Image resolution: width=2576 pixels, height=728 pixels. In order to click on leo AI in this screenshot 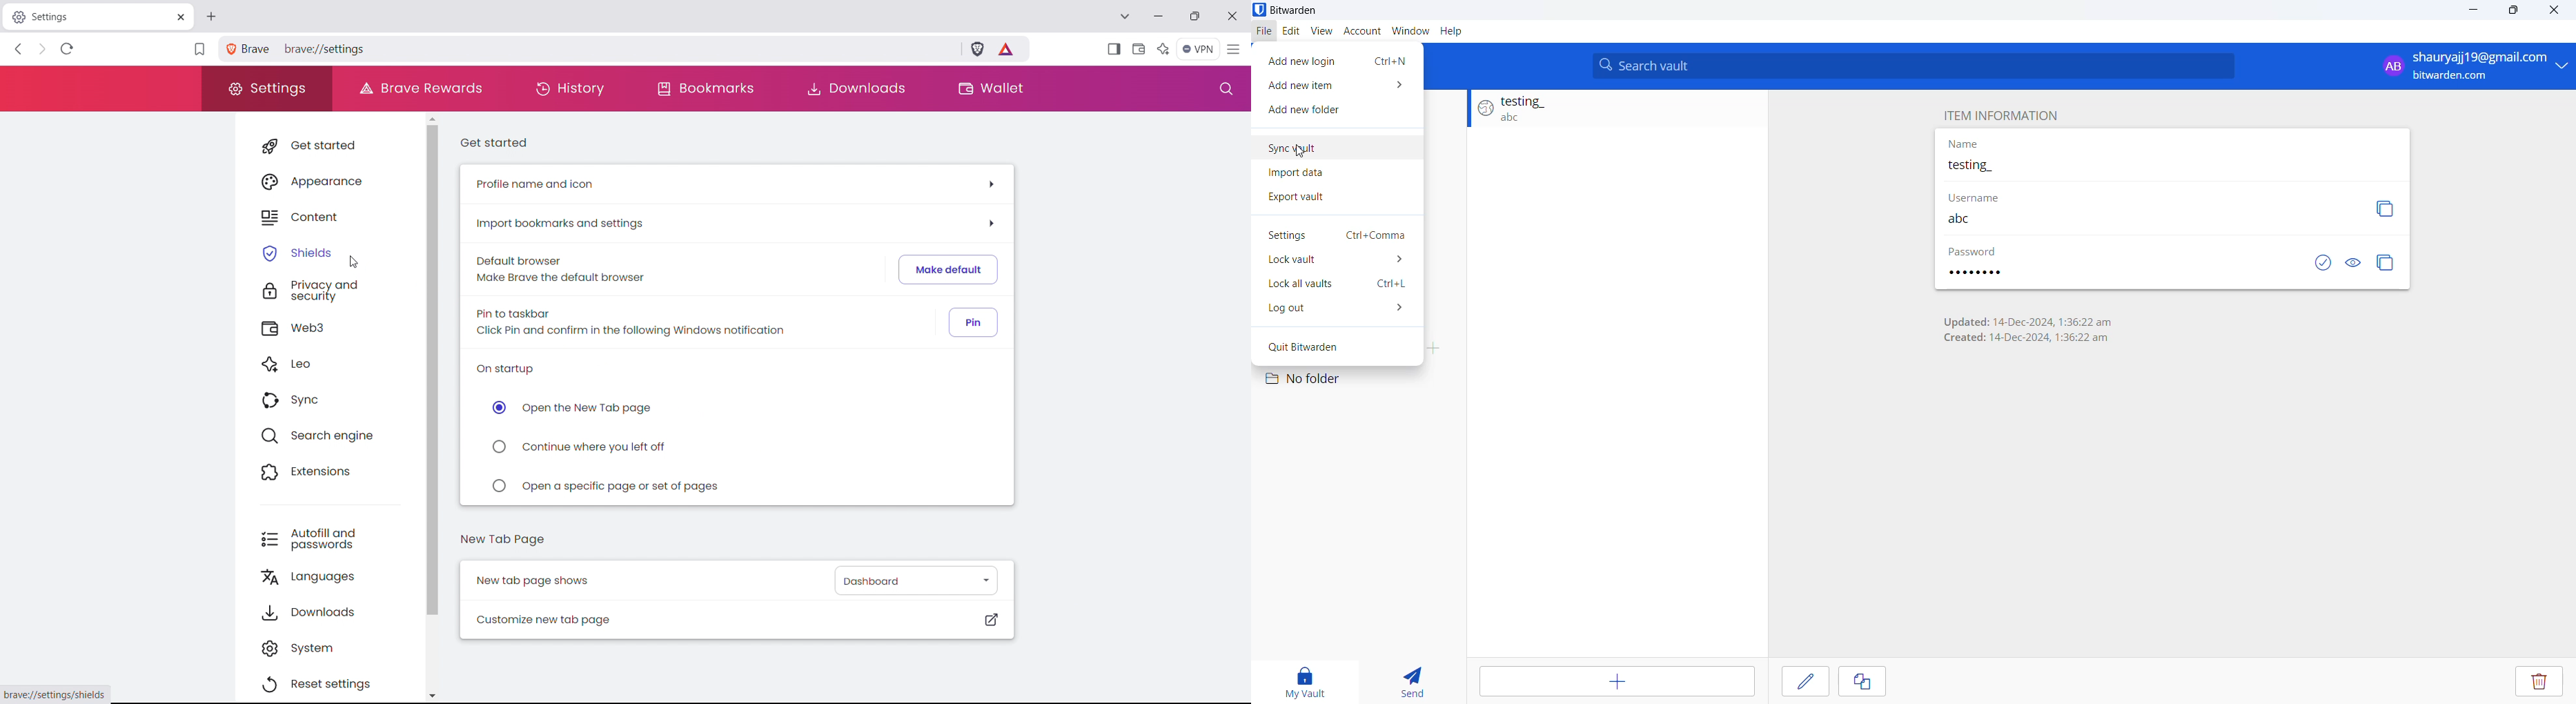, I will do `click(1163, 49)`.